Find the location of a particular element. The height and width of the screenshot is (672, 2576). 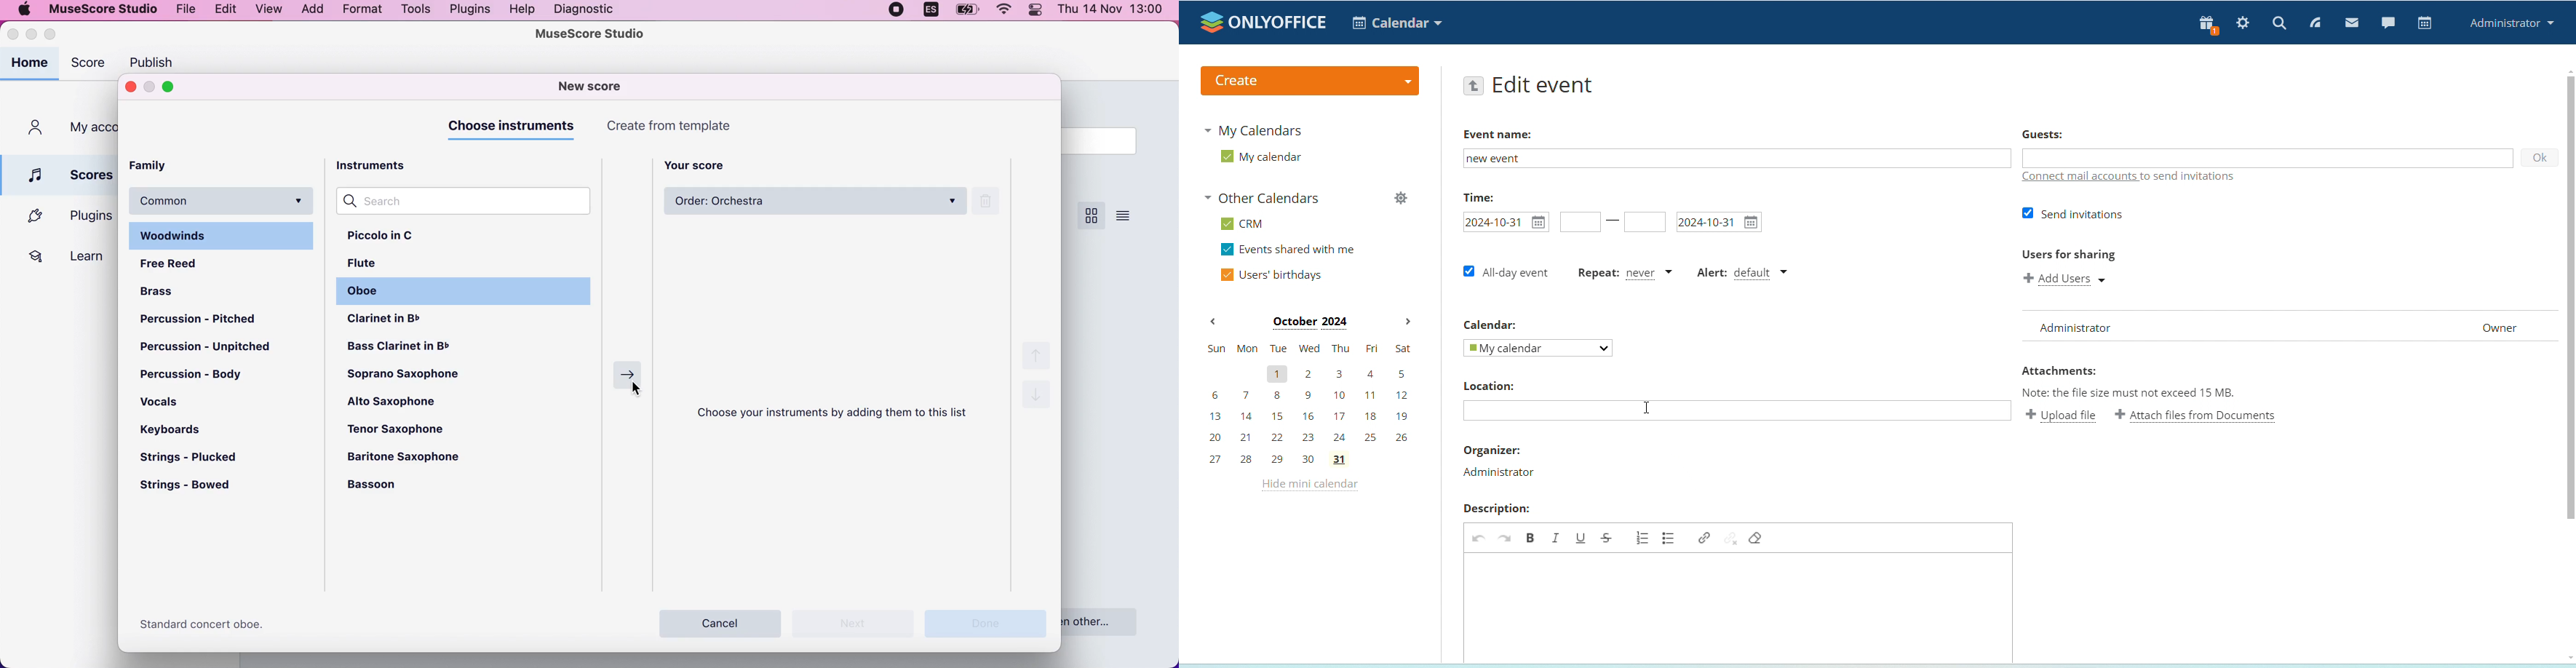

create is located at coordinates (1308, 81).